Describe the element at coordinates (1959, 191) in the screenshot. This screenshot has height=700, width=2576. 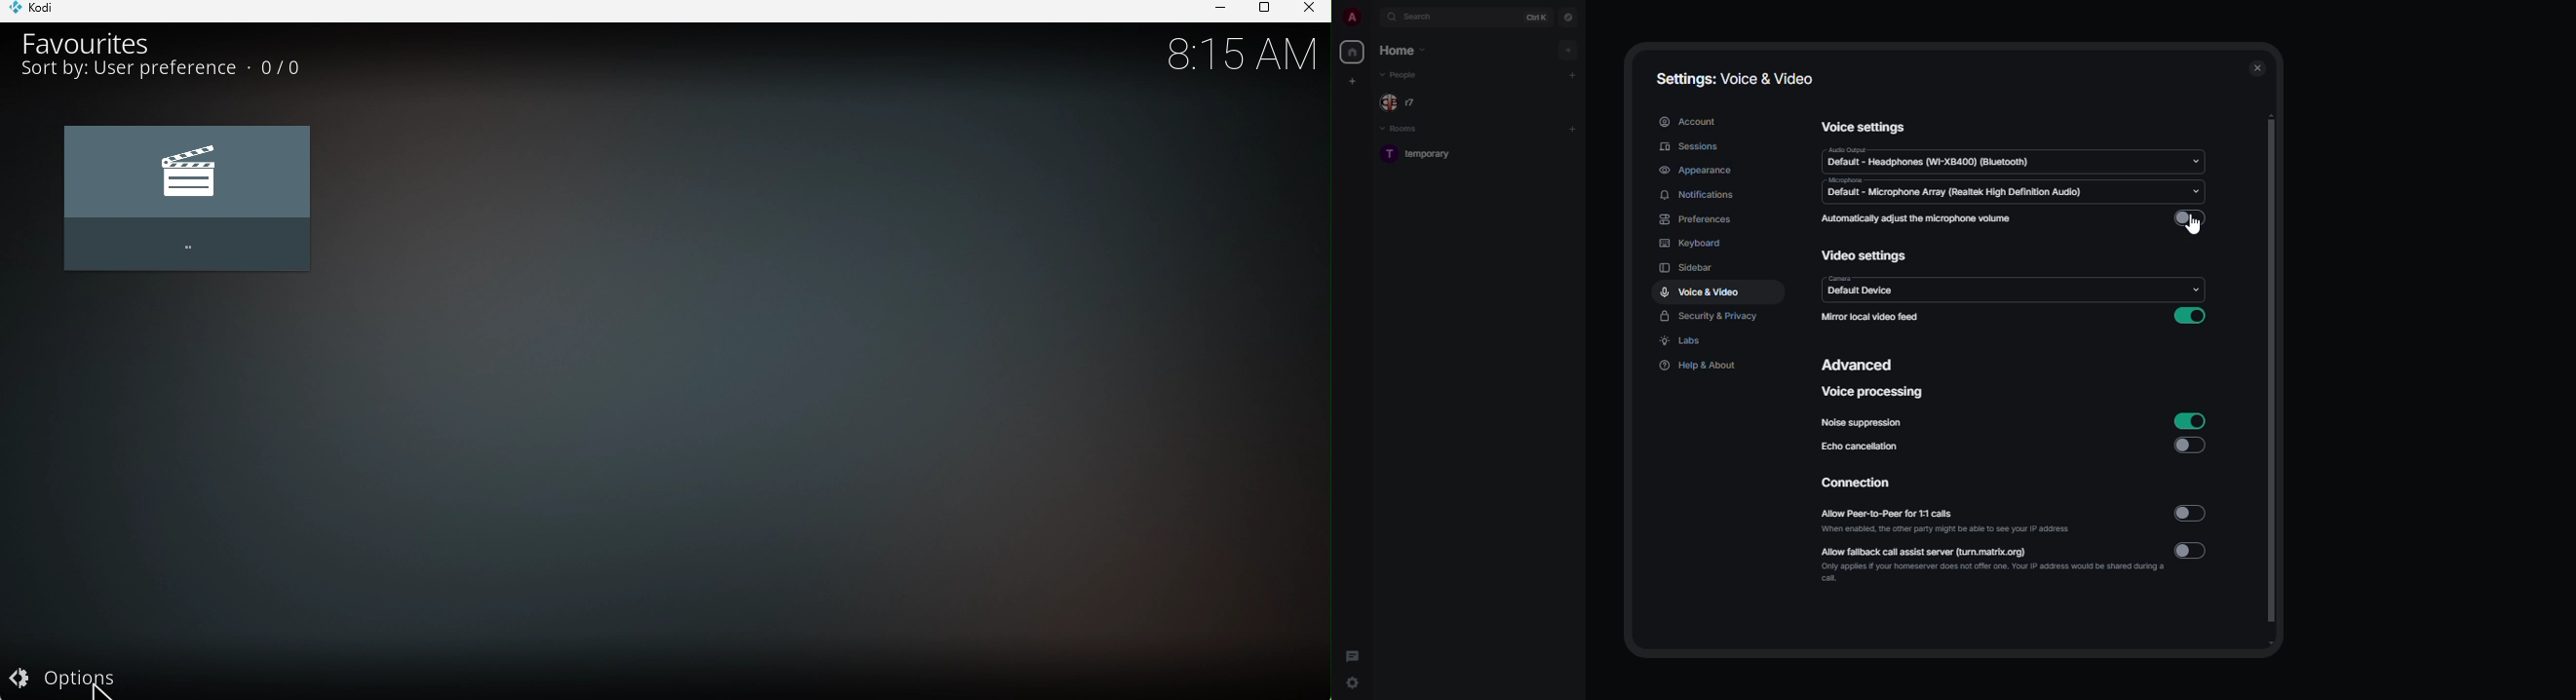
I see `microphone default` at that location.